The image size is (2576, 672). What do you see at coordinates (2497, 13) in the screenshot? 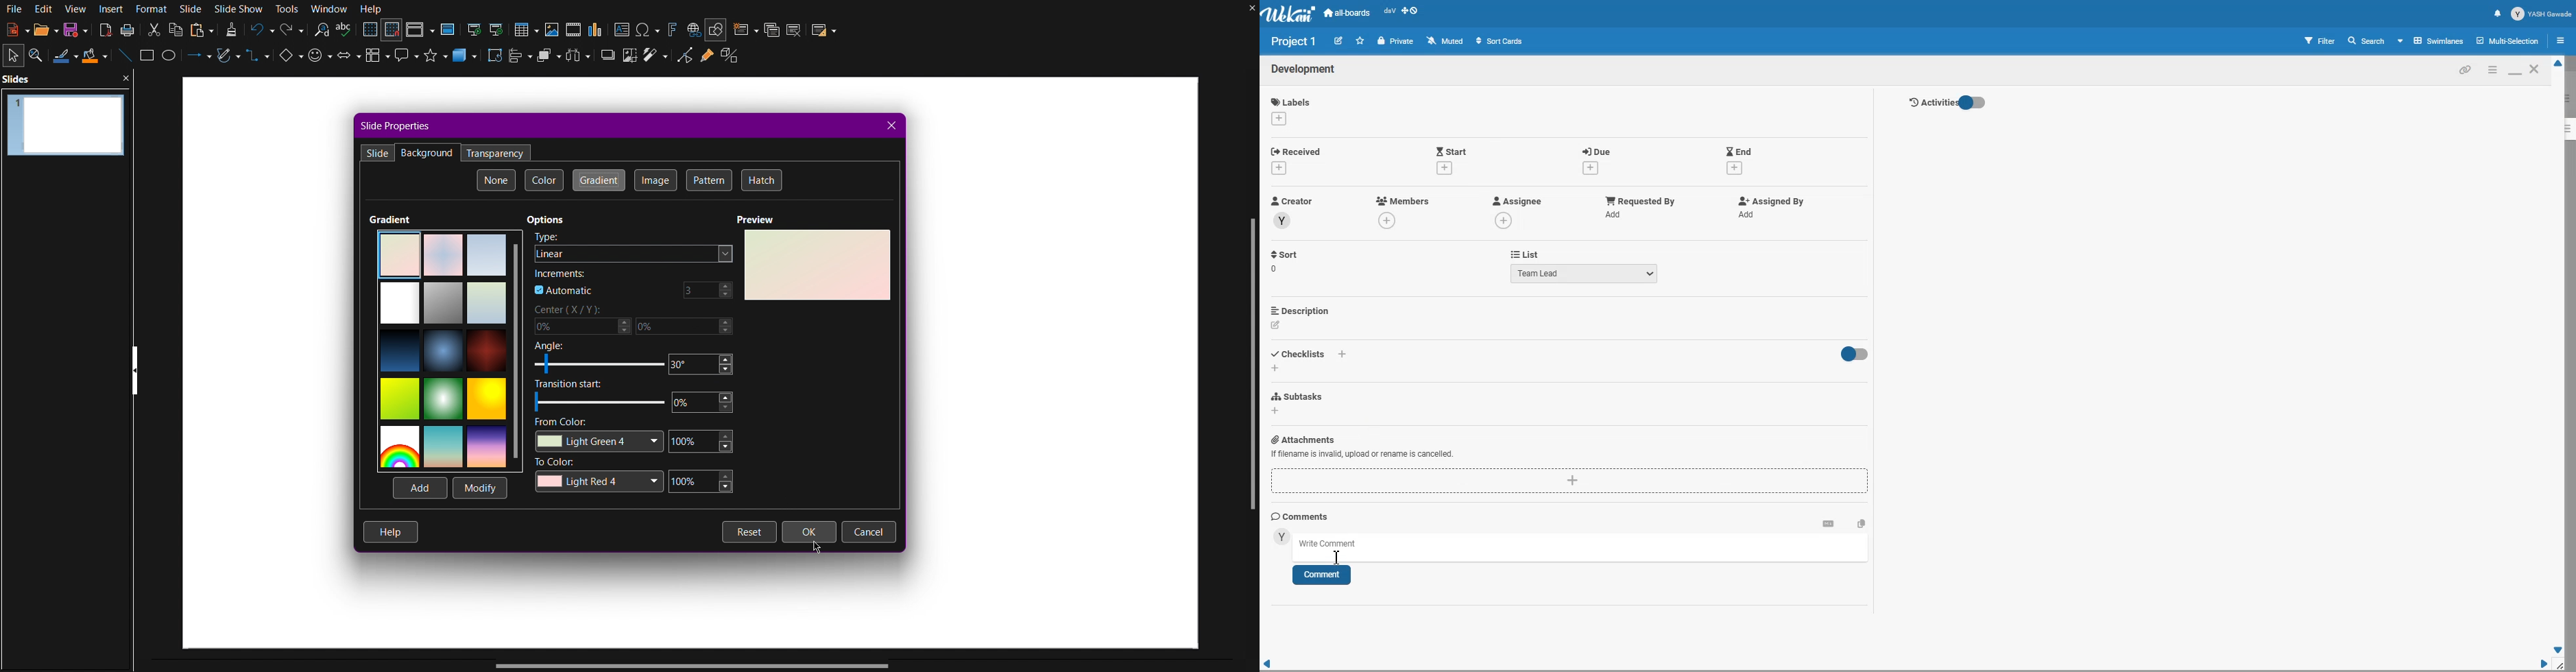
I see `Notification` at bounding box center [2497, 13].